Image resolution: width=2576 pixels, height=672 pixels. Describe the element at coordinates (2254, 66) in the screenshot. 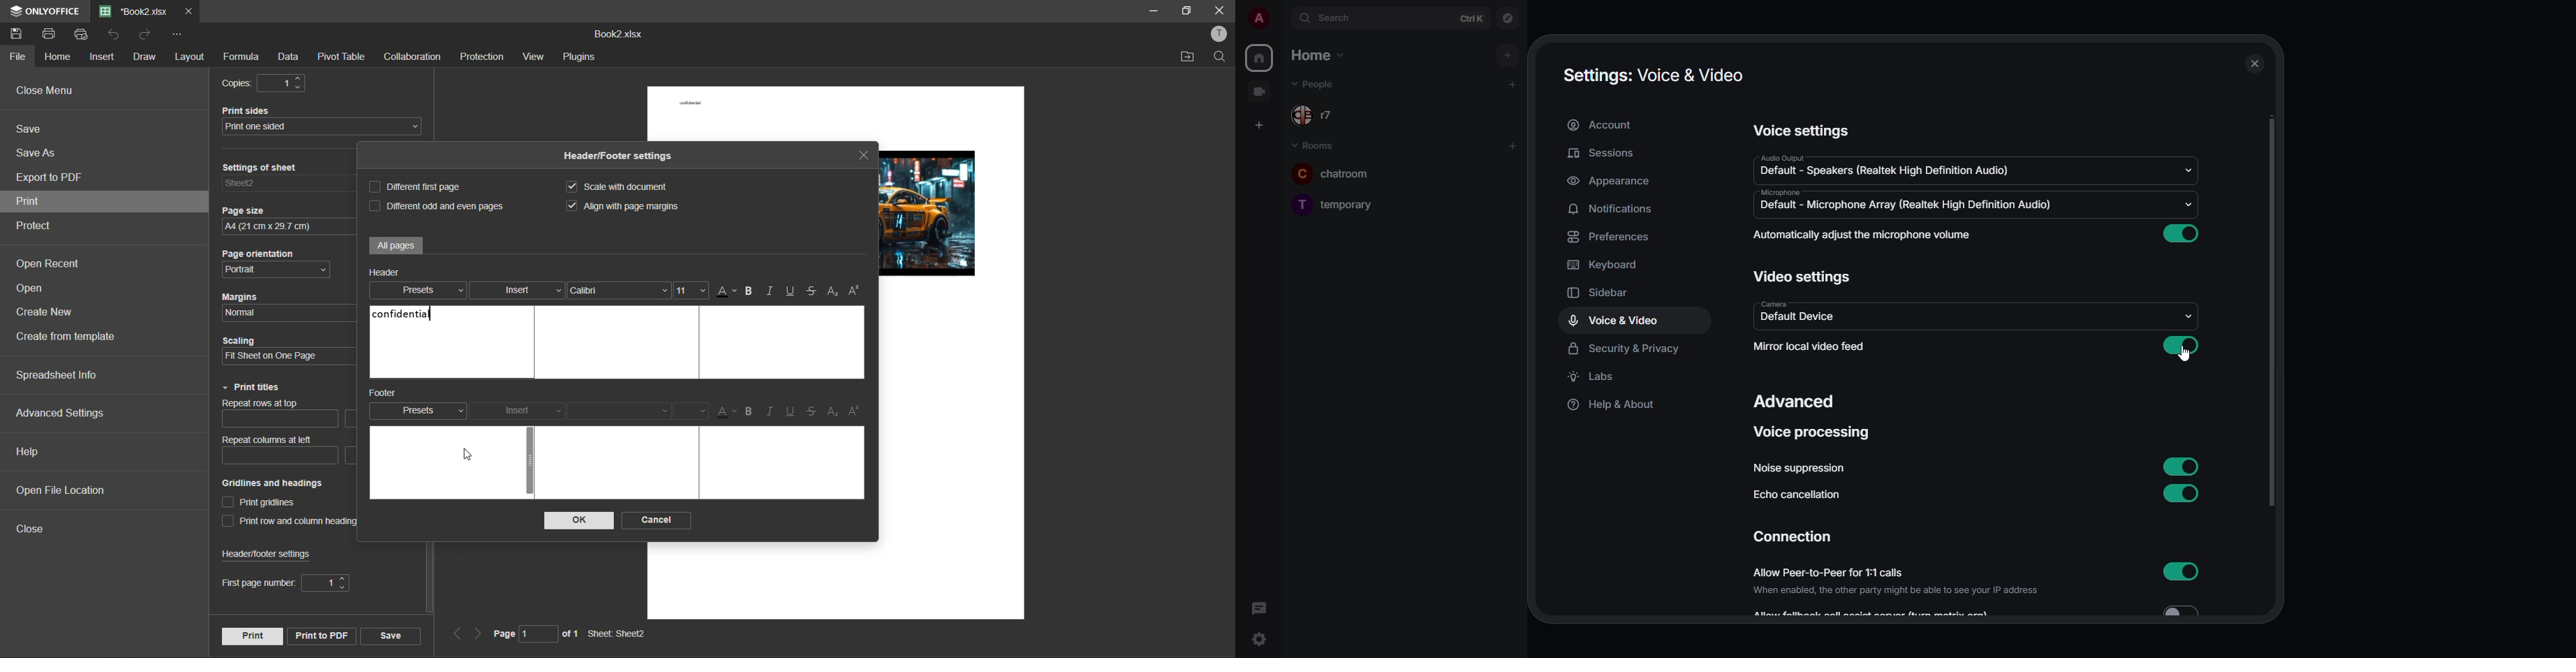

I see `close` at that location.